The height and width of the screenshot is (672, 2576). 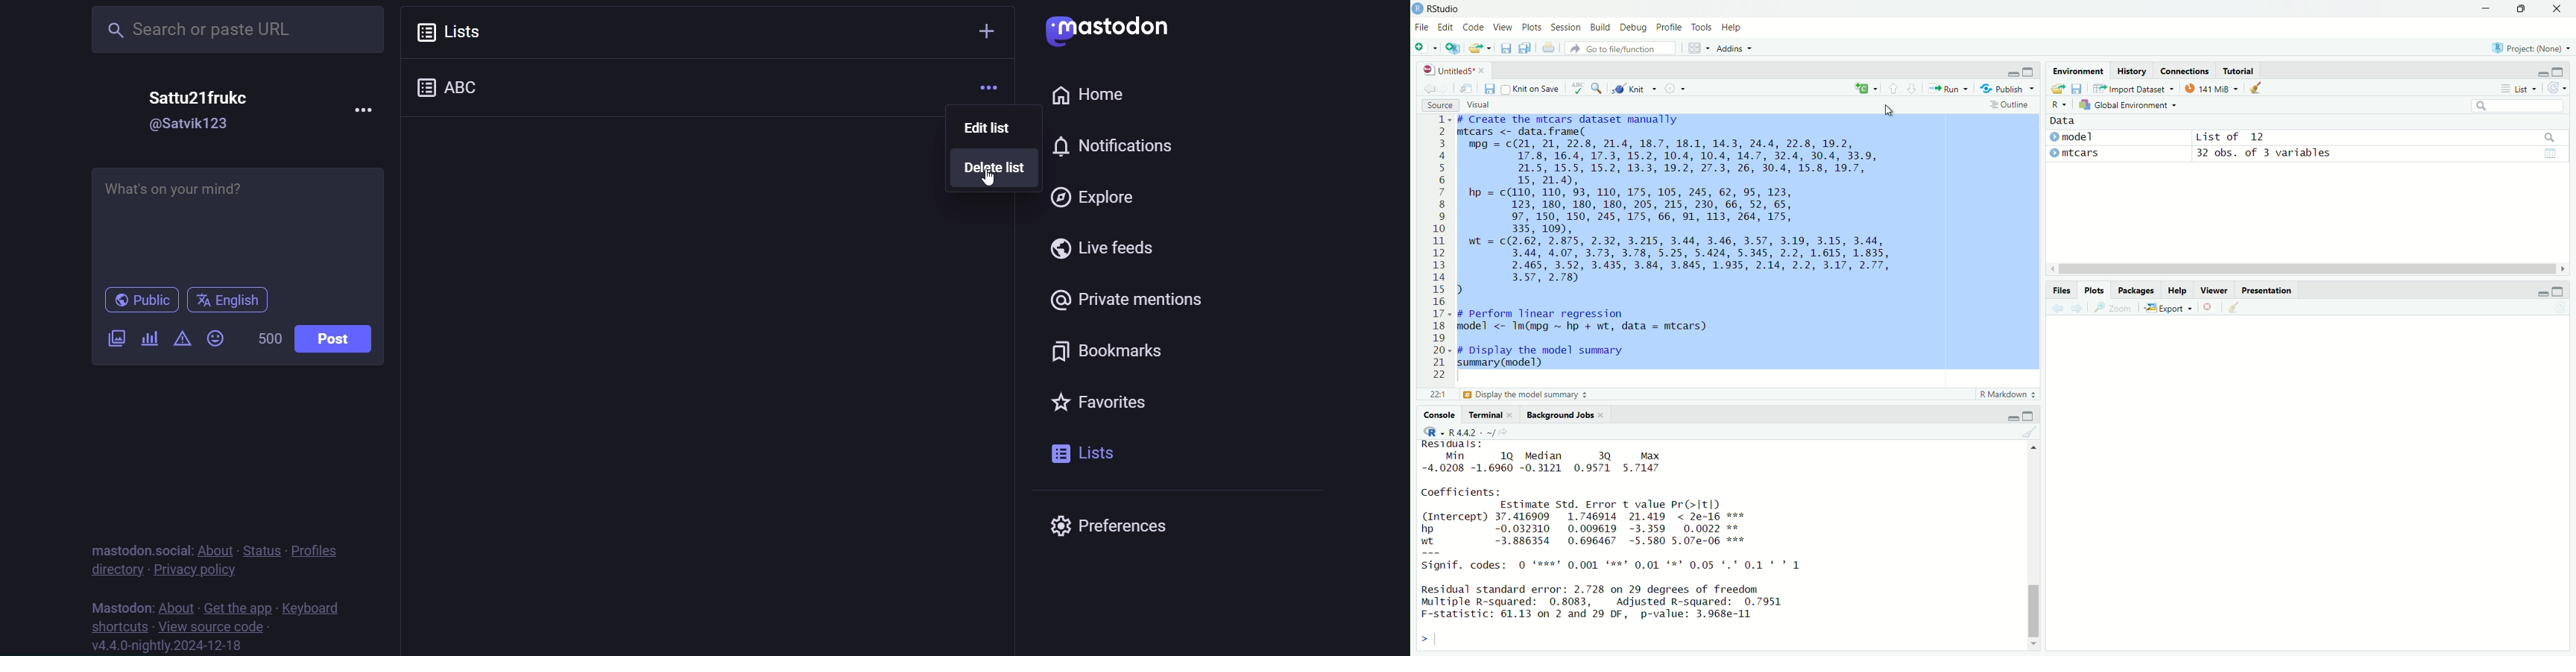 I want to click on create project, so click(x=1453, y=49).